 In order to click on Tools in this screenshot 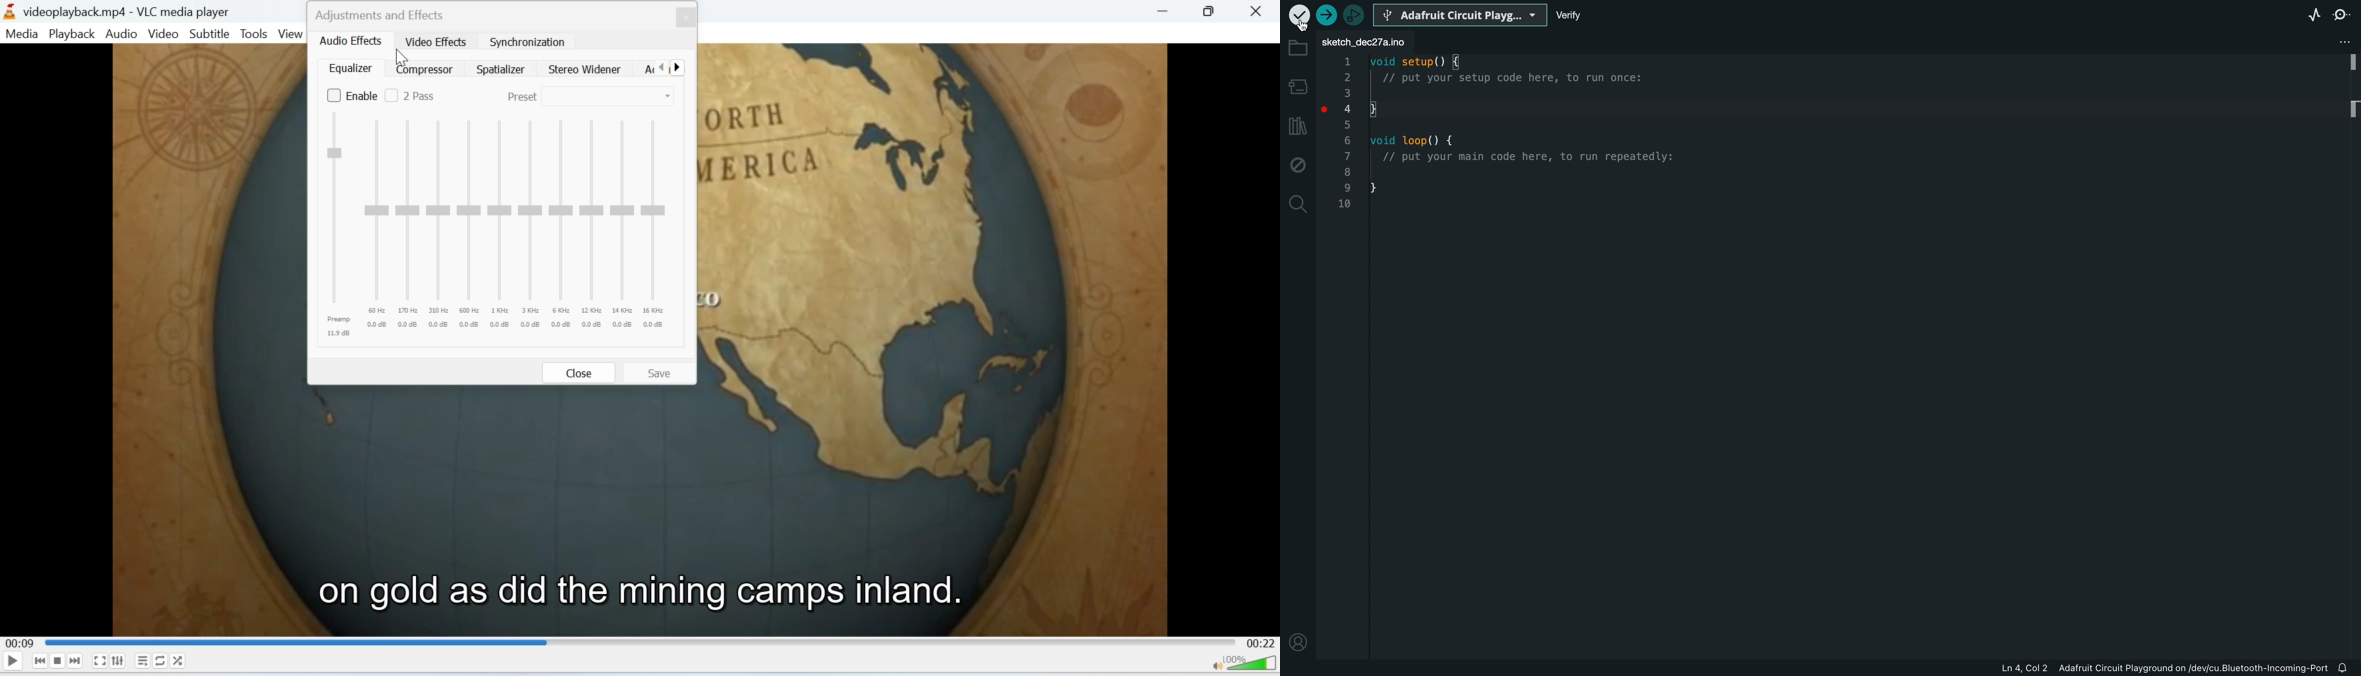, I will do `click(255, 34)`.